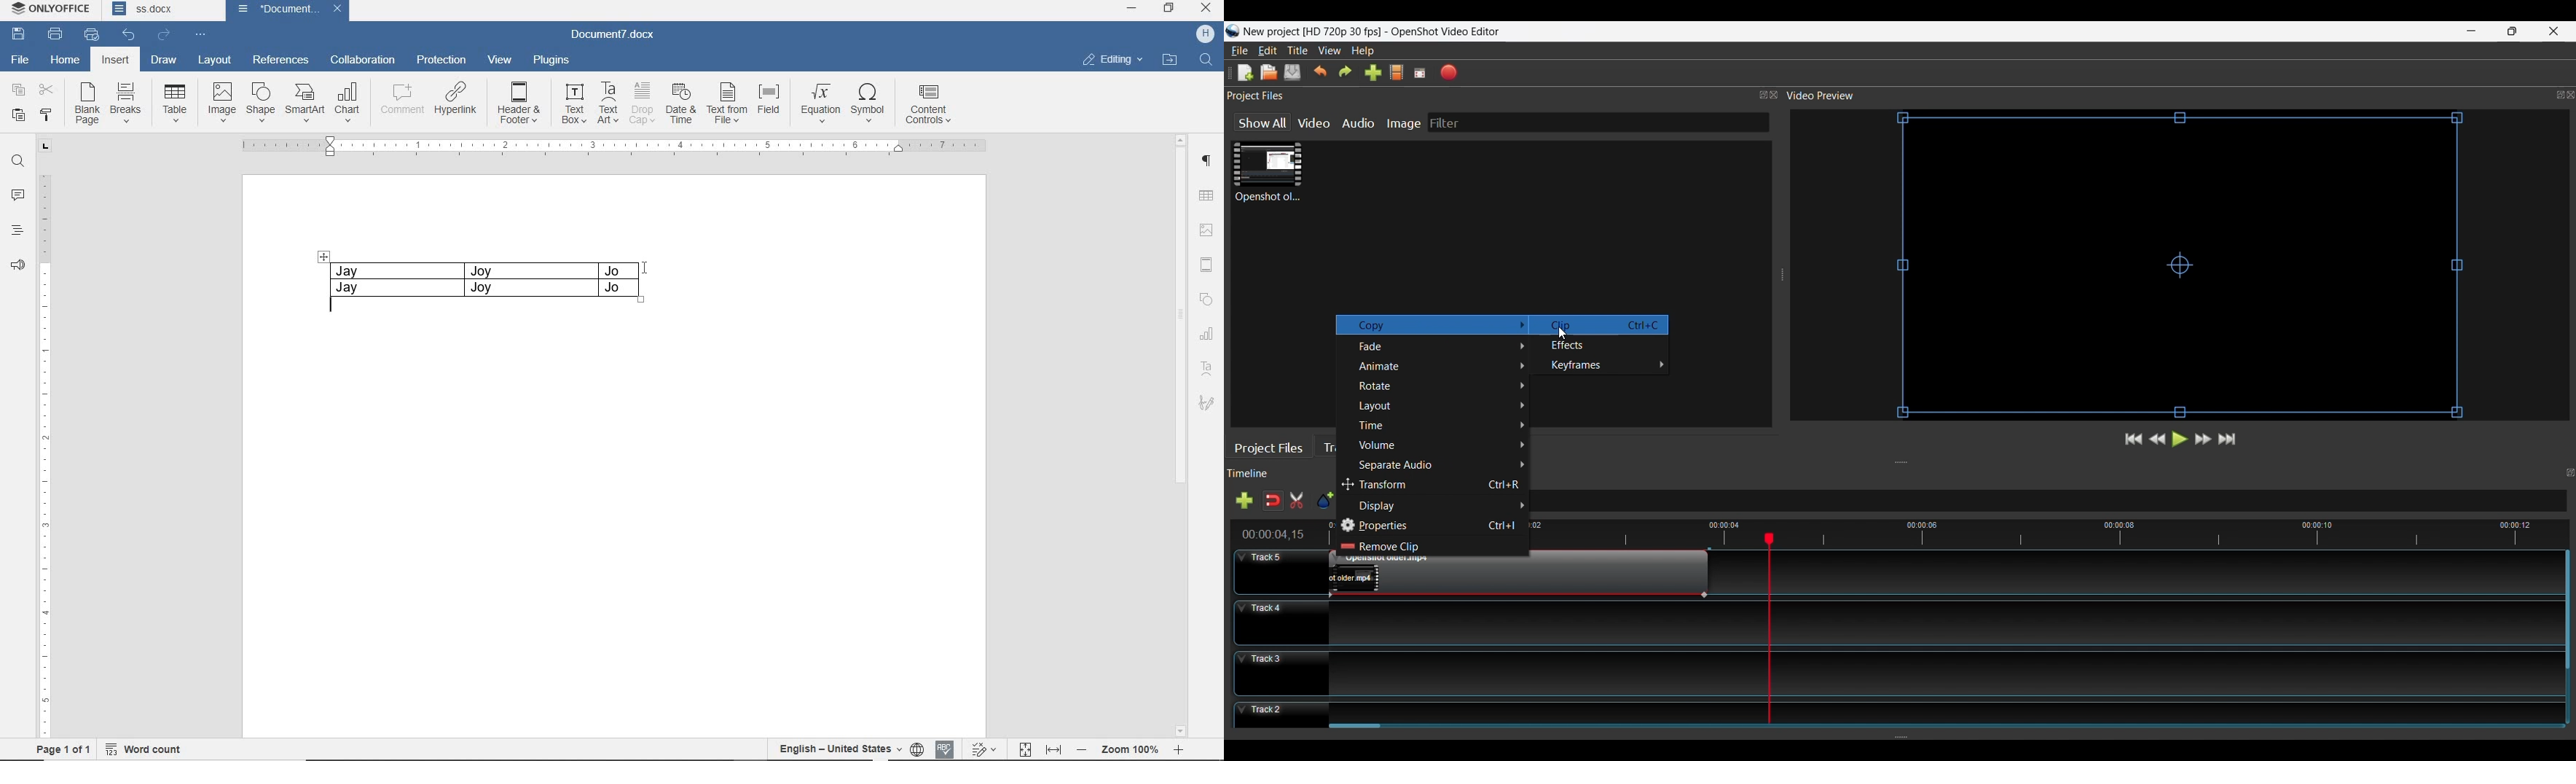  Describe the element at coordinates (55, 35) in the screenshot. I see `PRINT` at that location.